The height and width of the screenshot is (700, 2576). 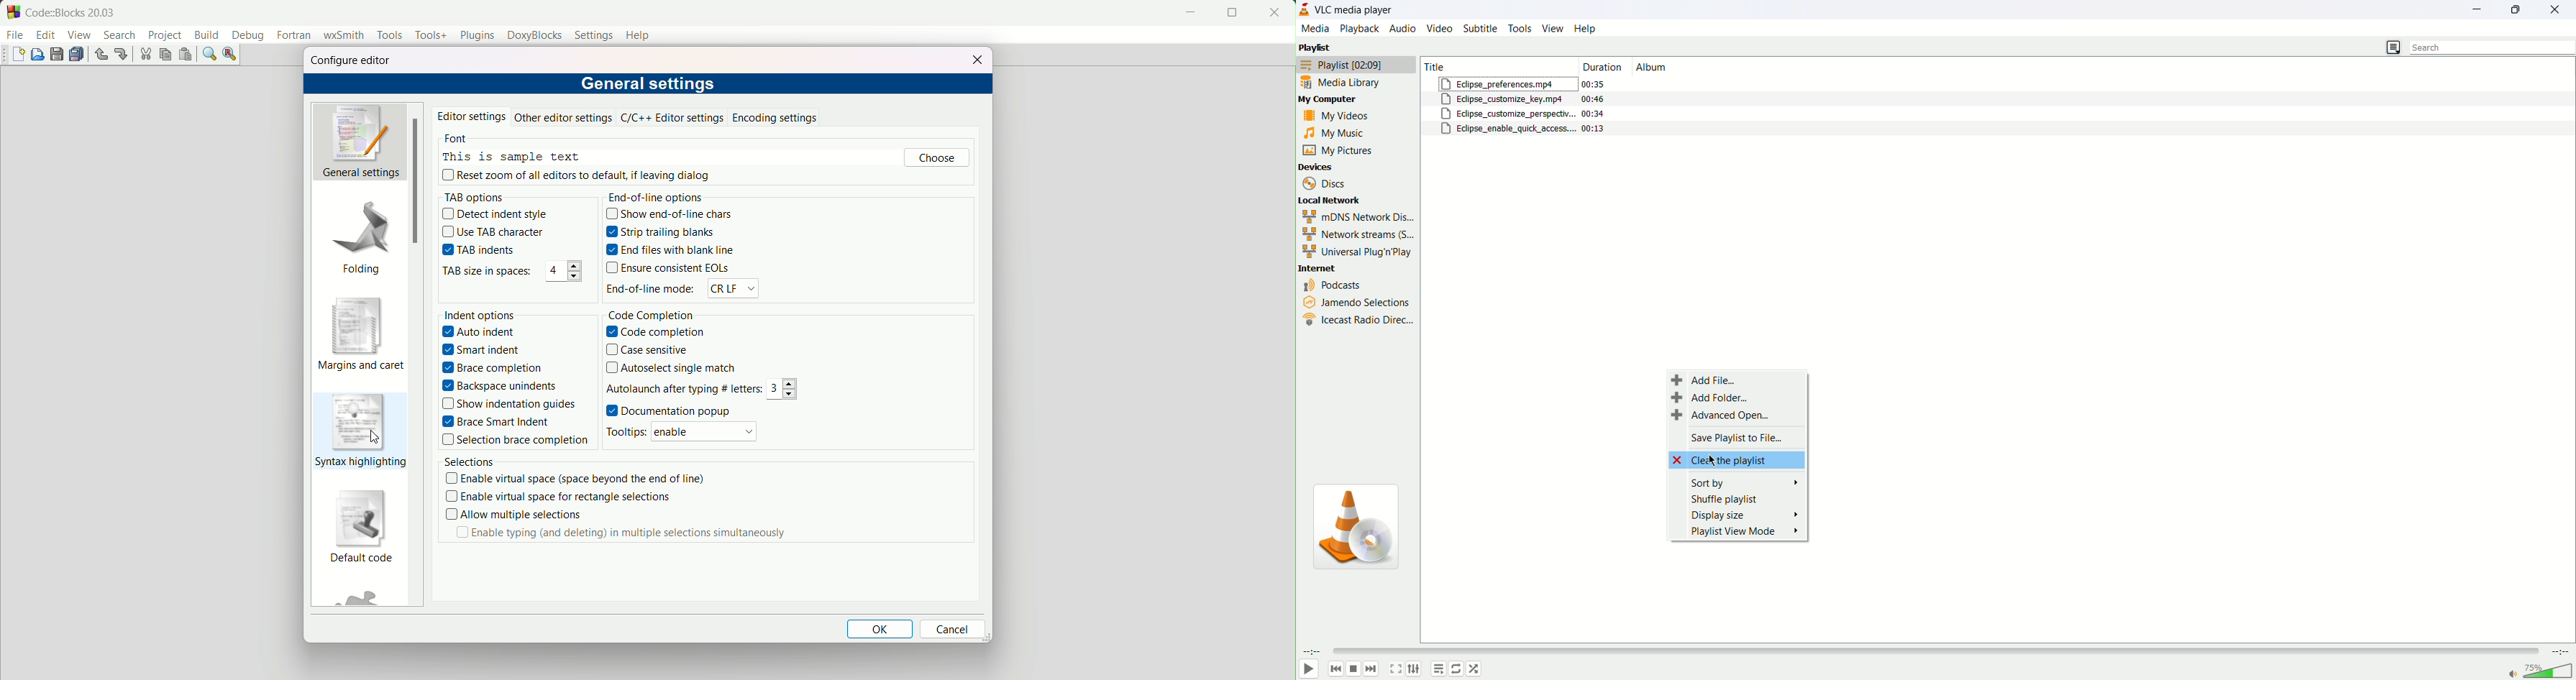 What do you see at coordinates (414, 183) in the screenshot?
I see `scroll bar` at bounding box center [414, 183].